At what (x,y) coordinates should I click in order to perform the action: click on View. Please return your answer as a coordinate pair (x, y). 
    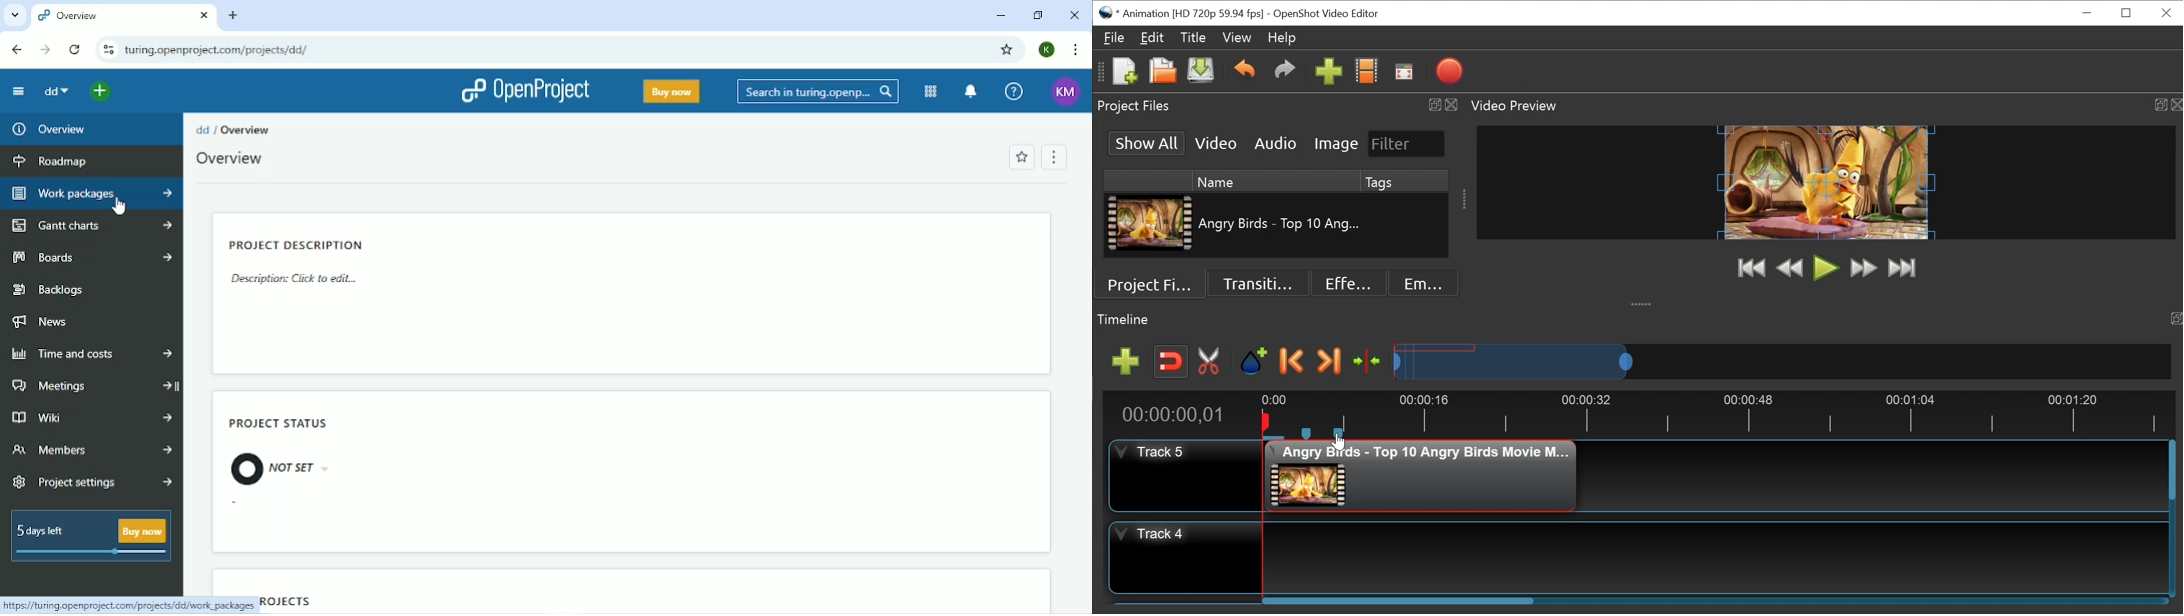
    Looking at the image, I should click on (1236, 38).